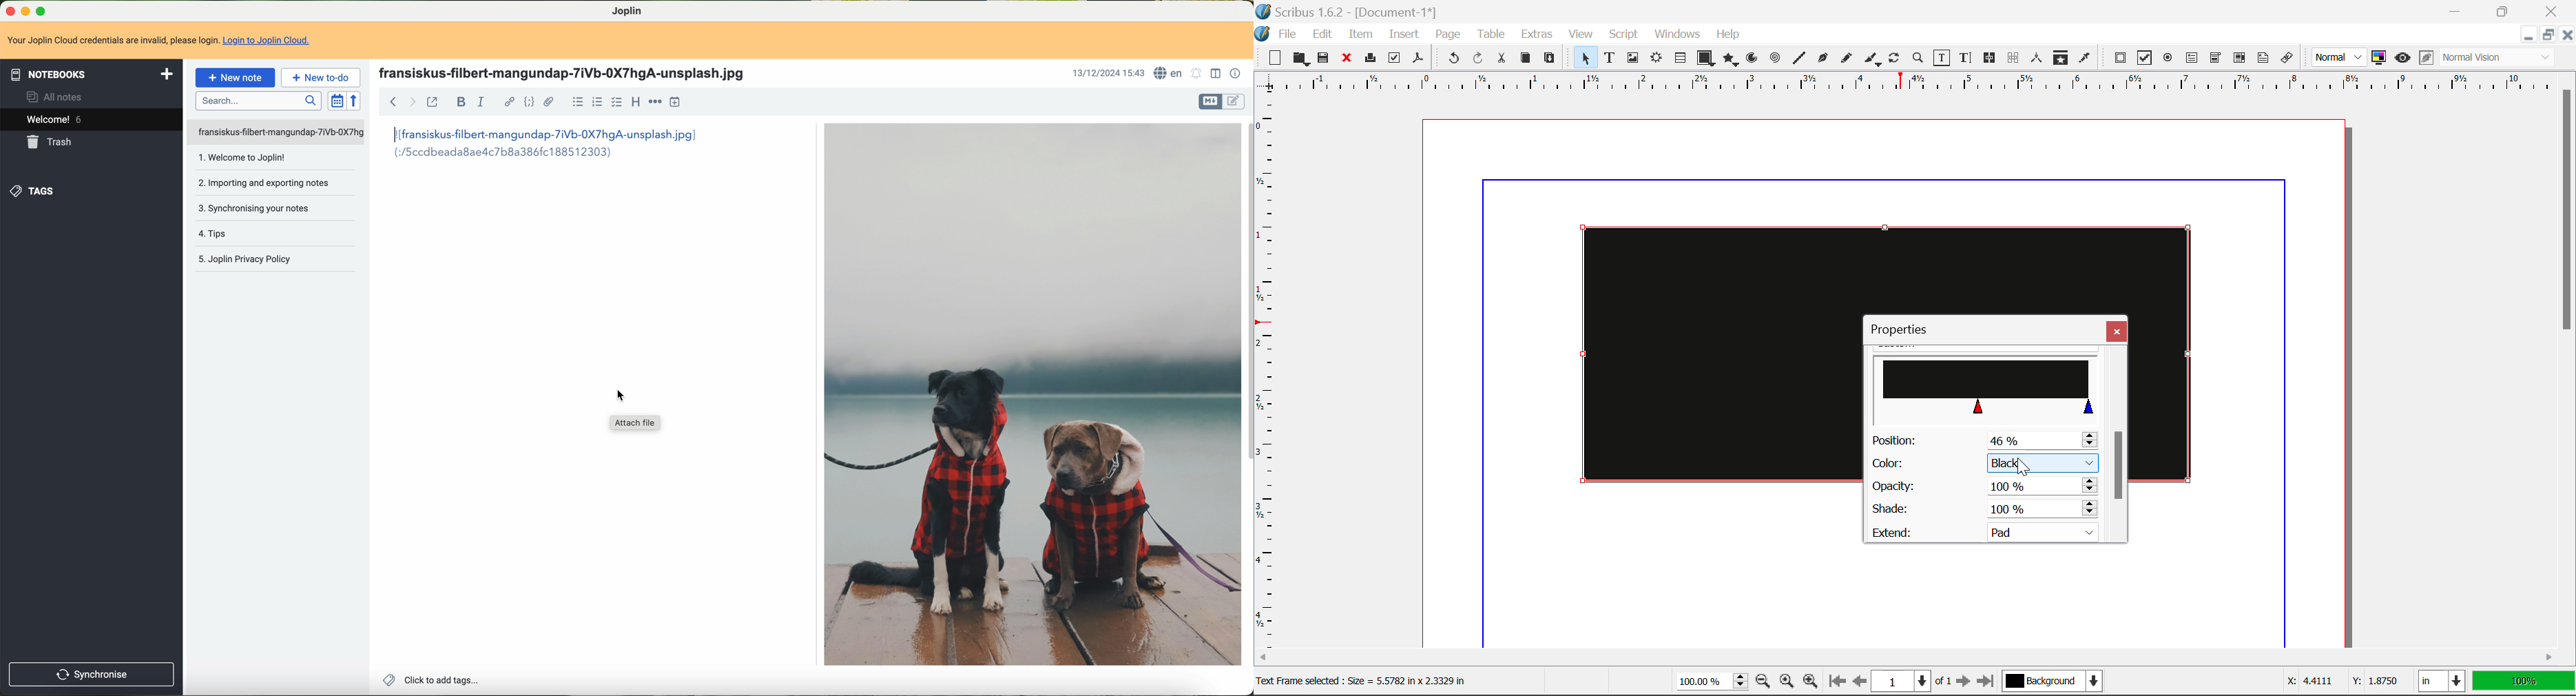 Image resolution: width=2576 pixels, height=700 pixels. Describe the element at coordinates (1610, 59) in the screenshot. I see `Text Frames` at that location.